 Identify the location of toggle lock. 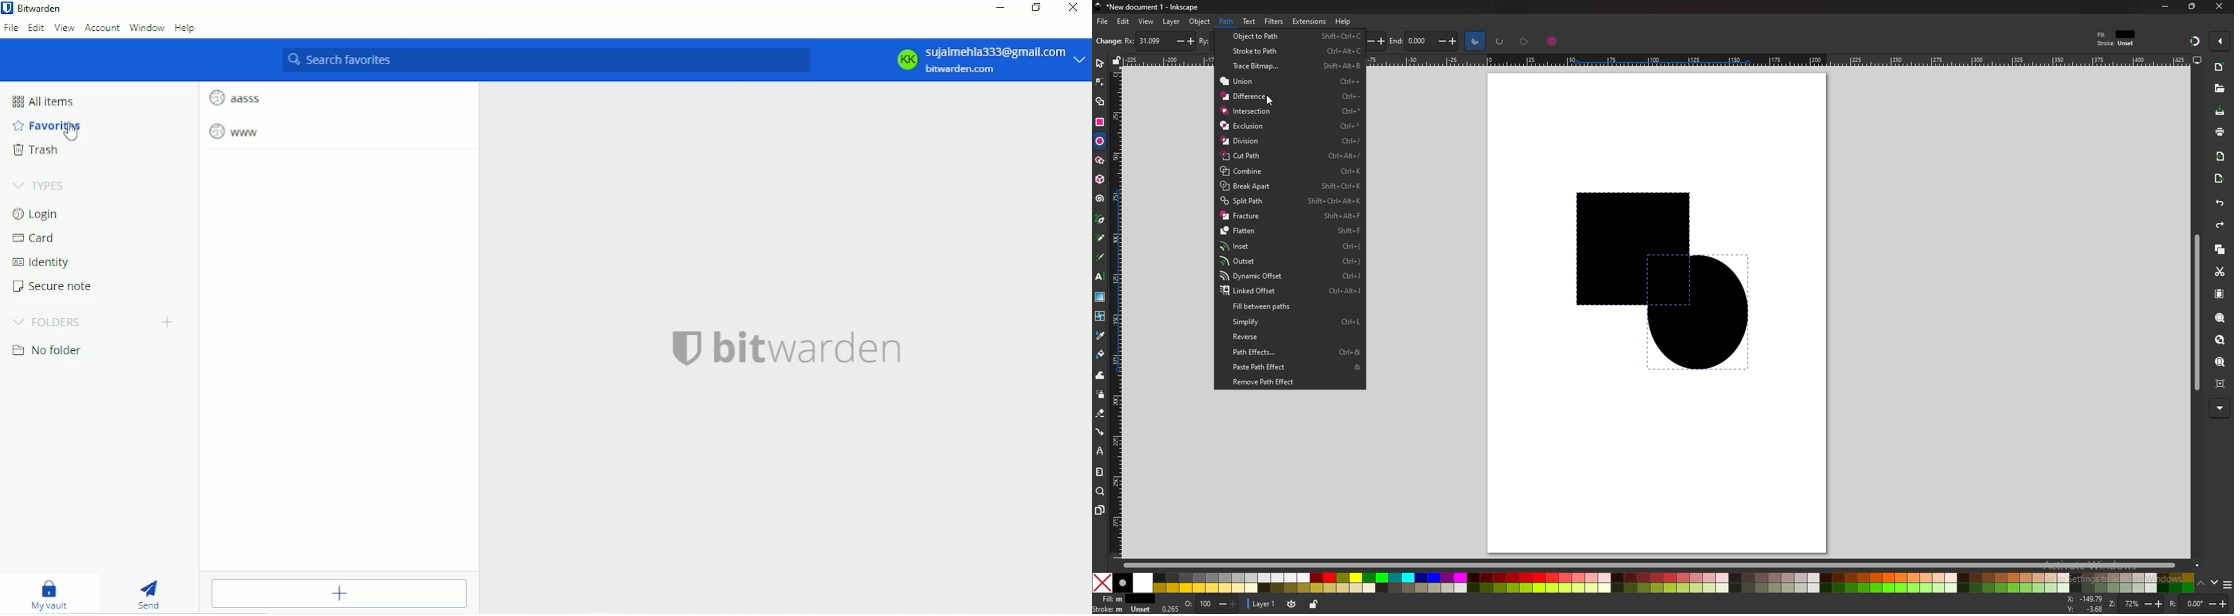
(1312, 604).